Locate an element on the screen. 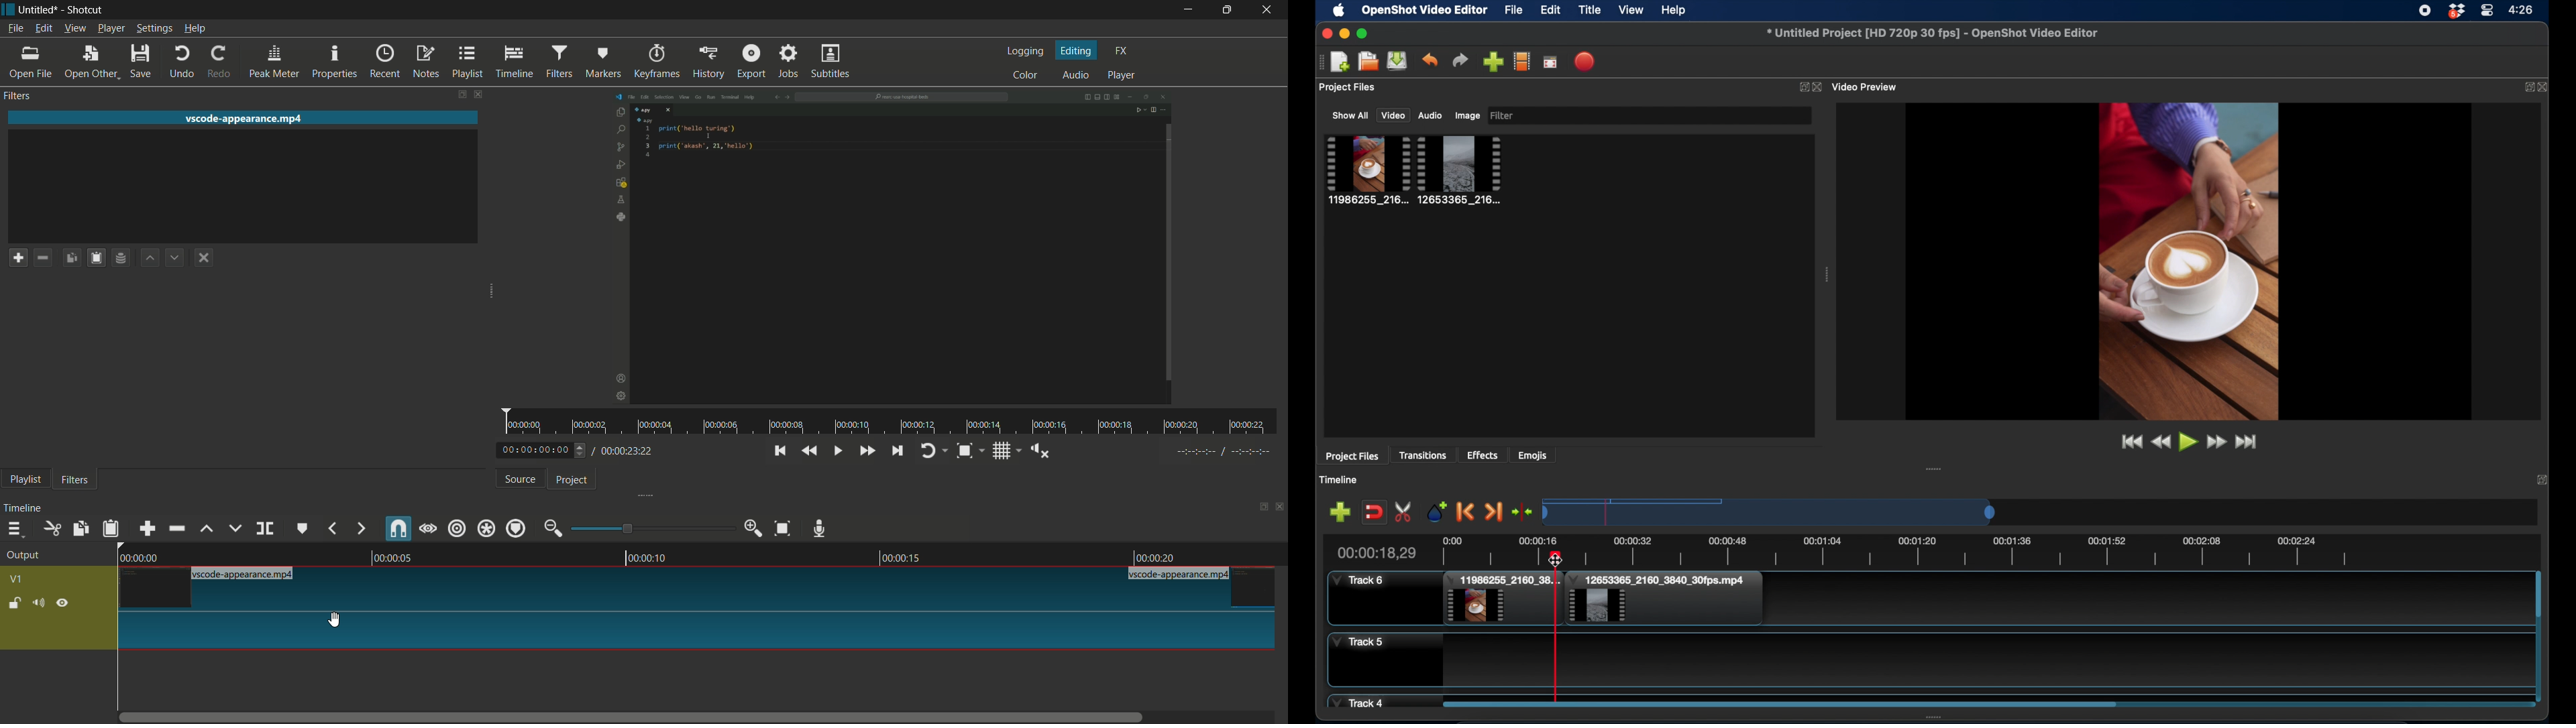 The image size is (2576, 728). filters is located at coordinates (18, 97).